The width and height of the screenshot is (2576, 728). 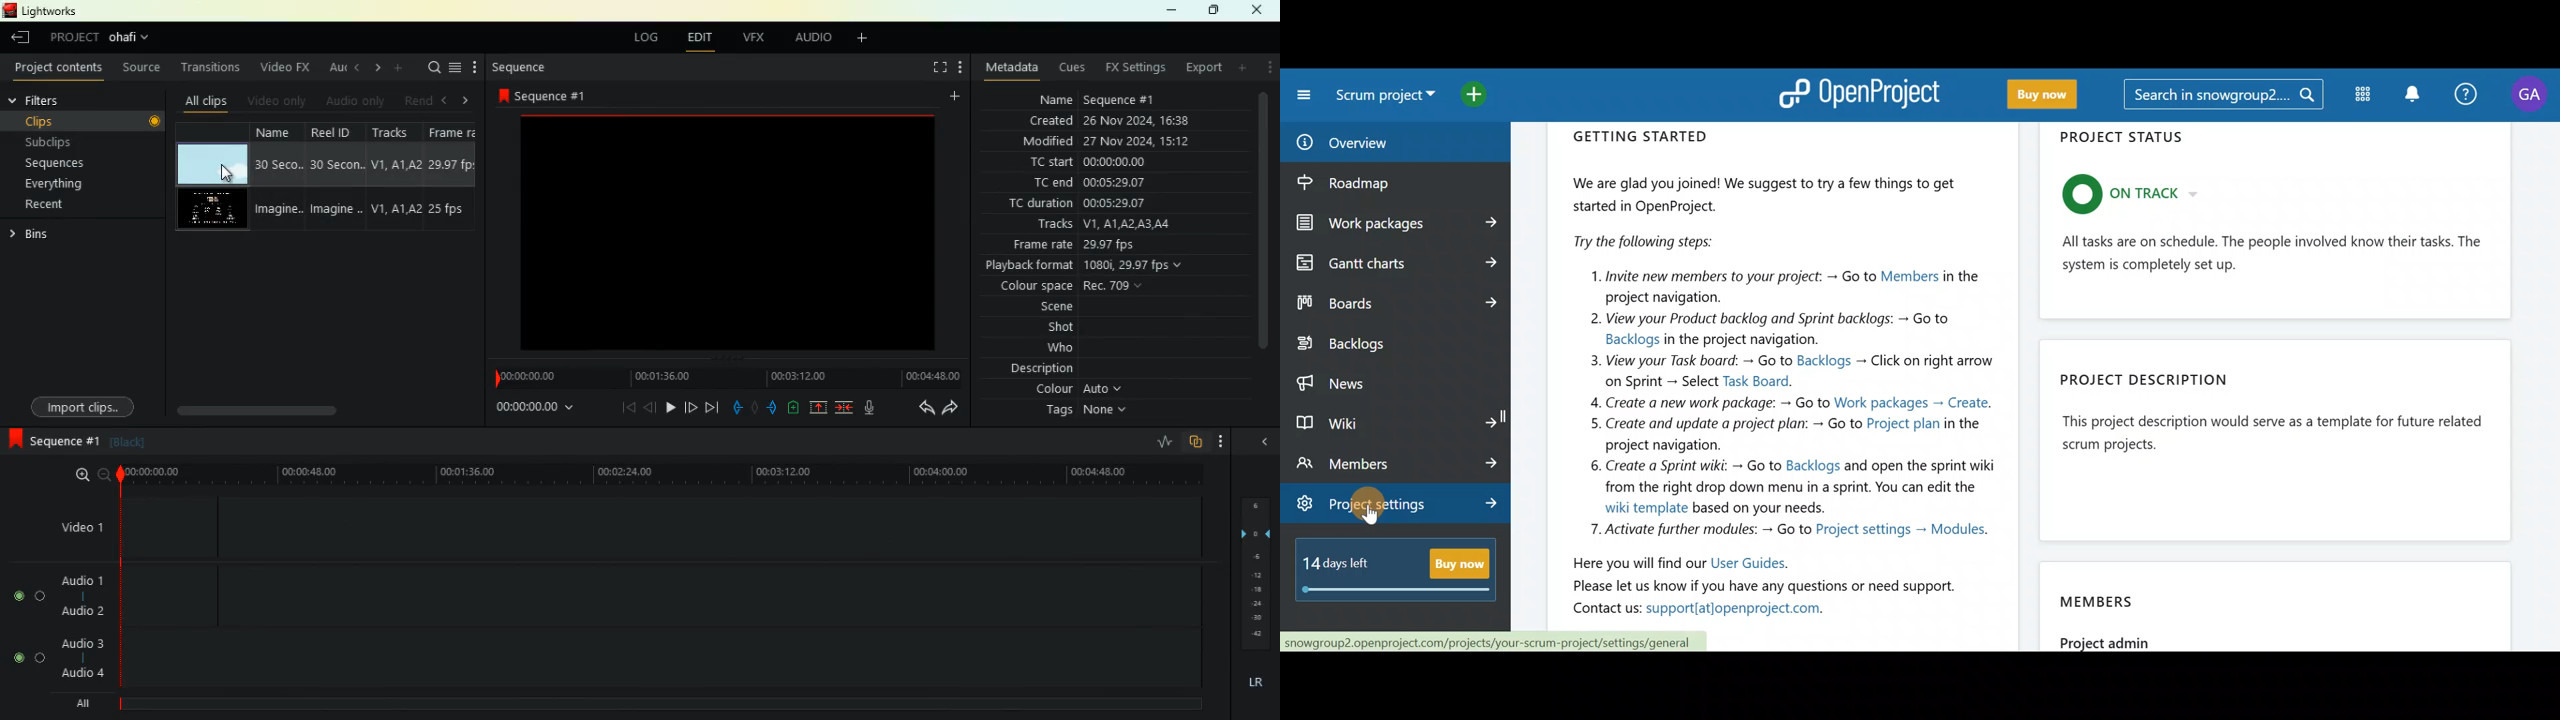 I want to click on forward, so click(x=954, y=409).